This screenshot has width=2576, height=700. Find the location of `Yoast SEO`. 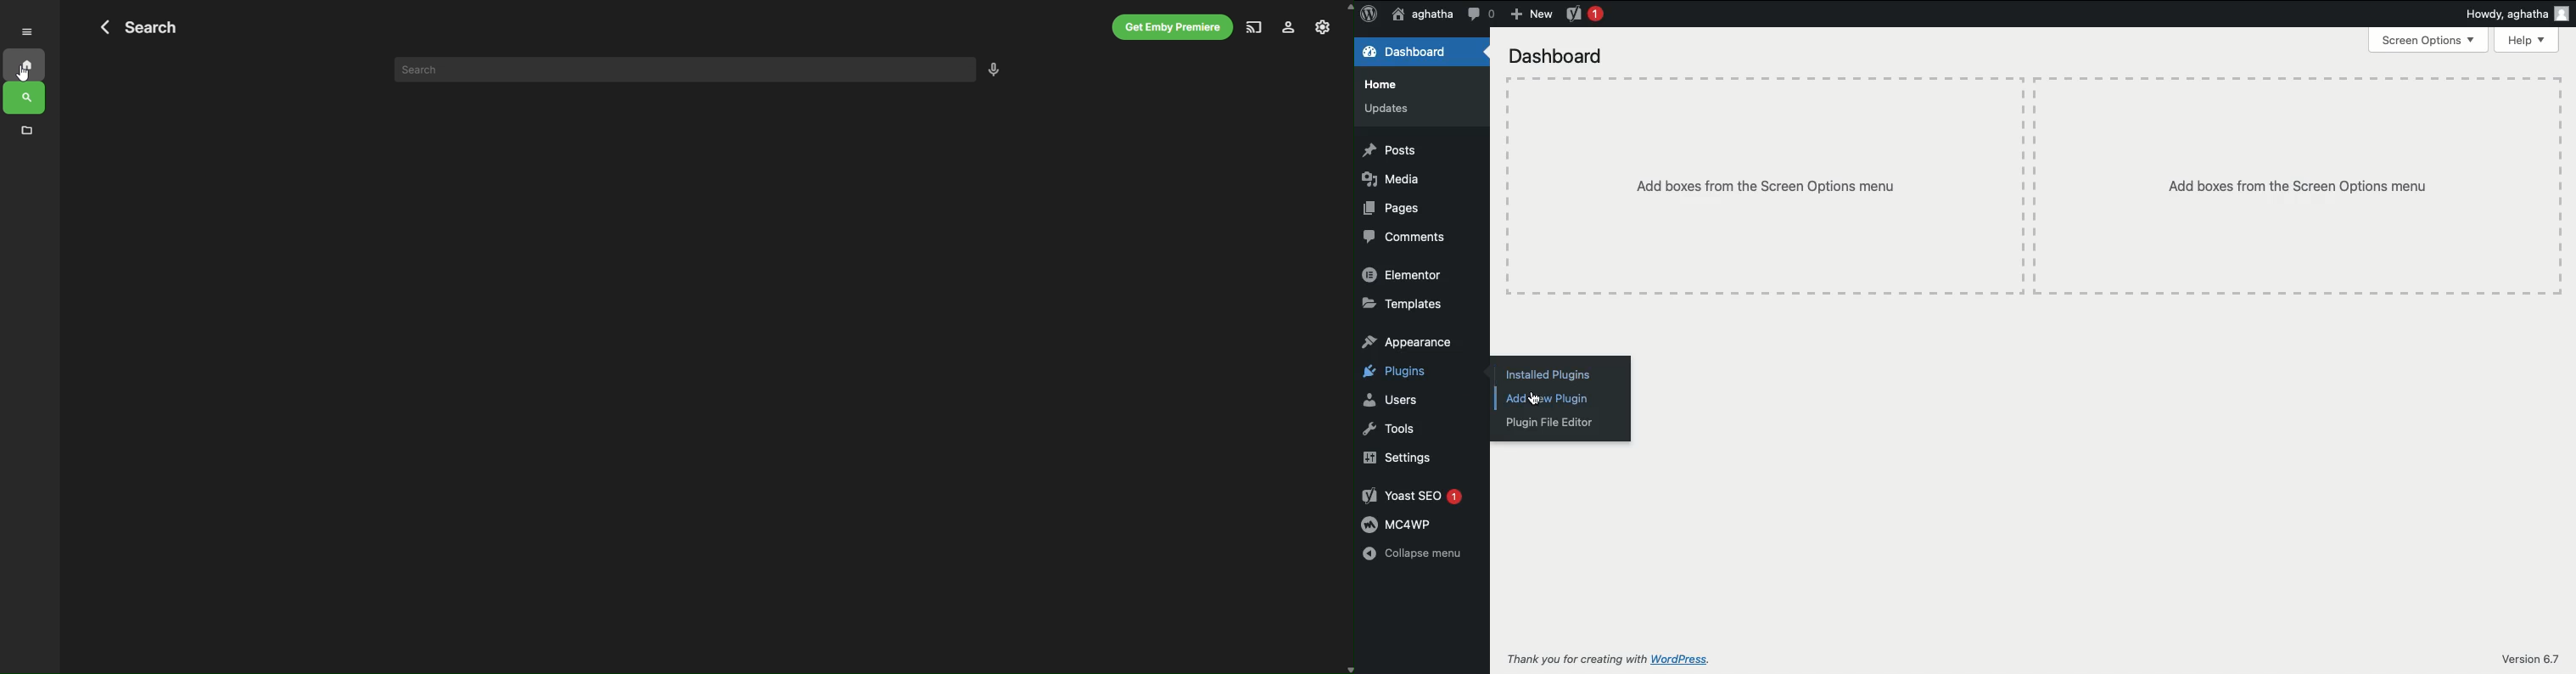

Yoast SEO is located at coordinates (1414, 496).